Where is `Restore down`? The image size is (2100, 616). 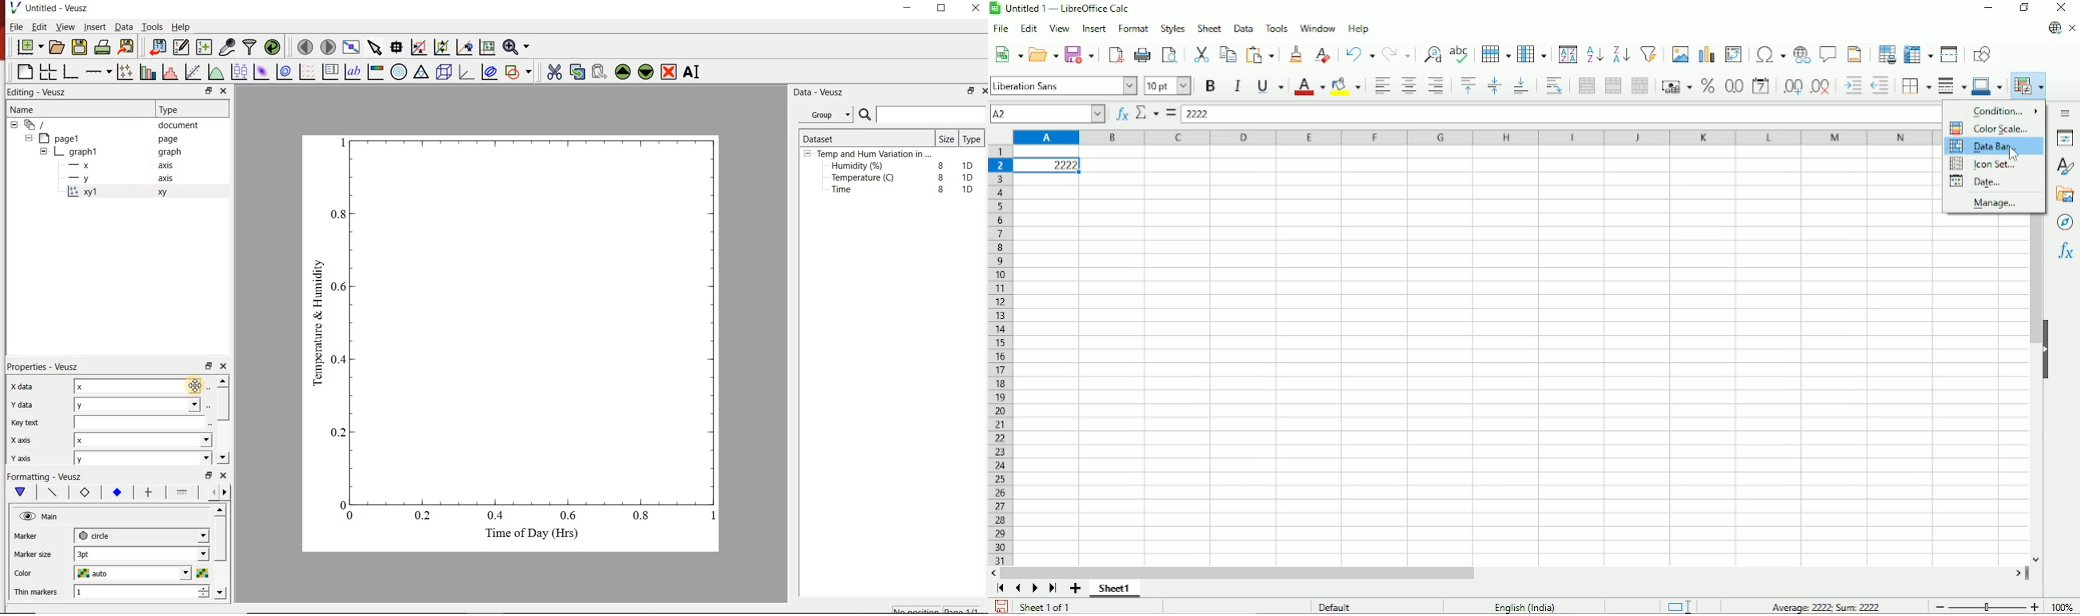 Restore down is located at coordinates (2026, 7).